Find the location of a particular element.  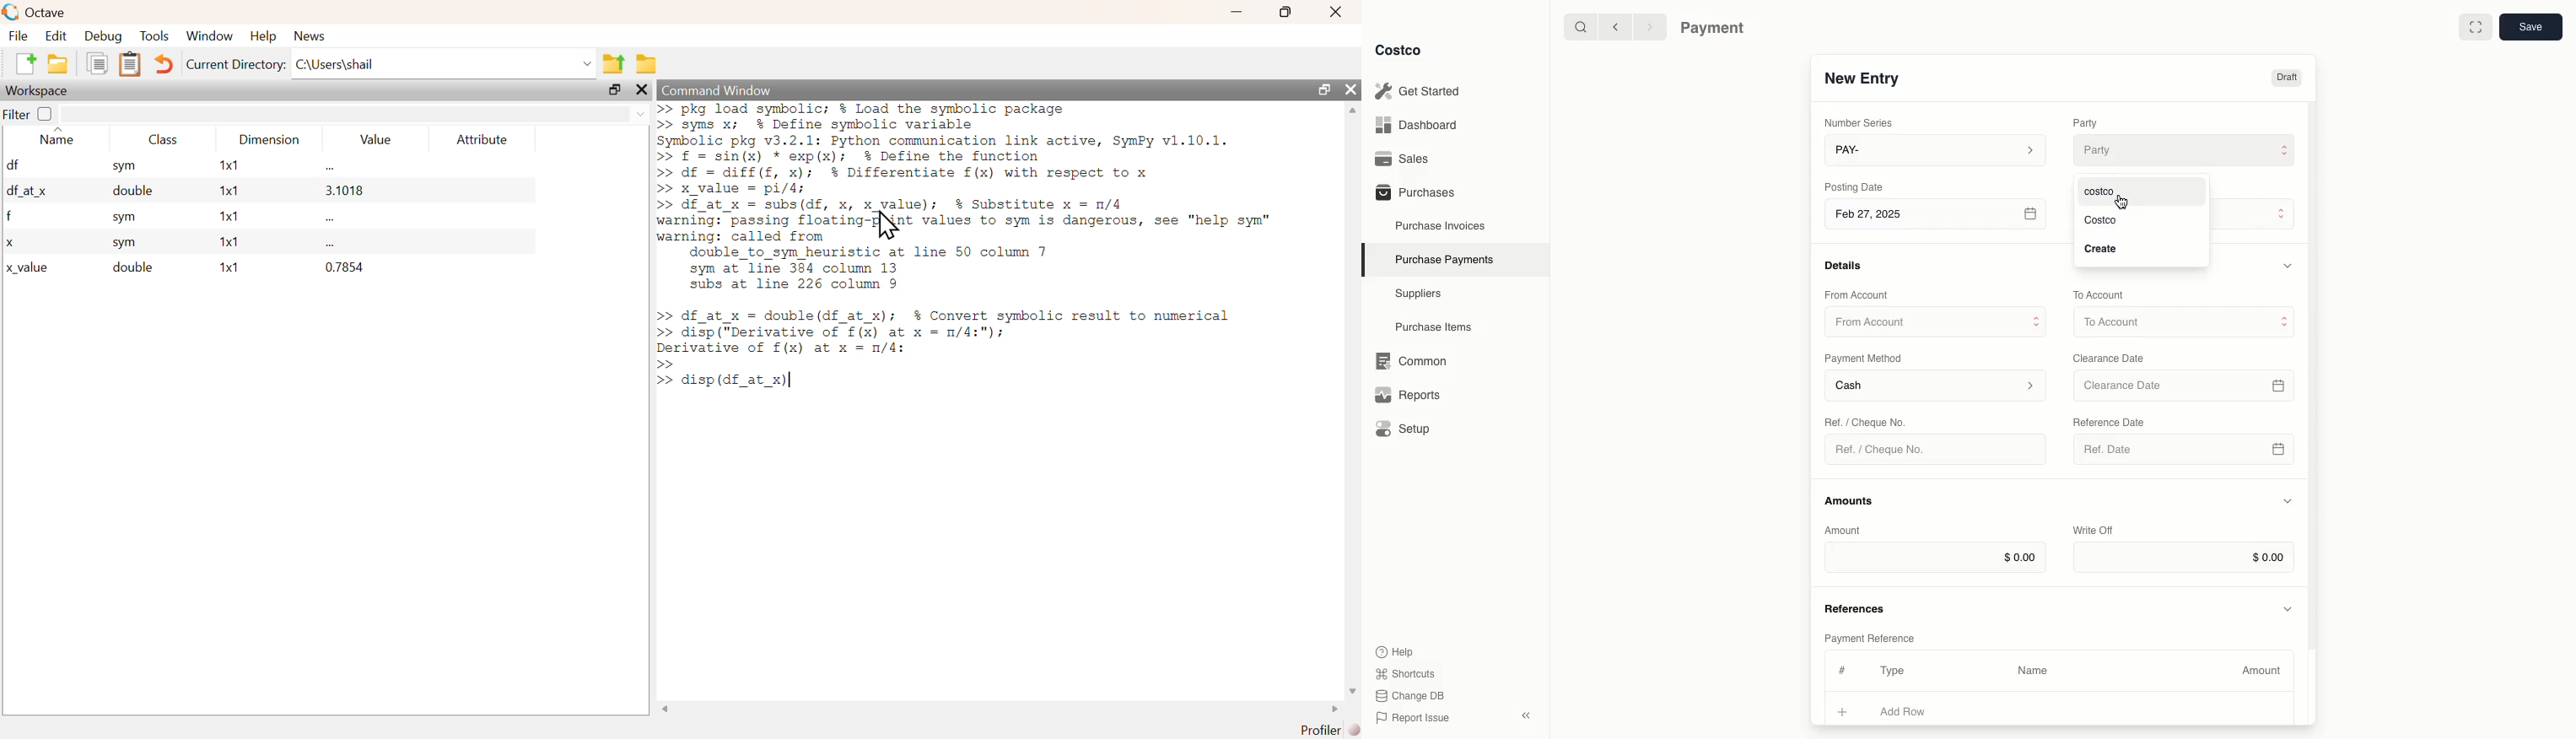

Costco is located at coordinates (2102, 220).